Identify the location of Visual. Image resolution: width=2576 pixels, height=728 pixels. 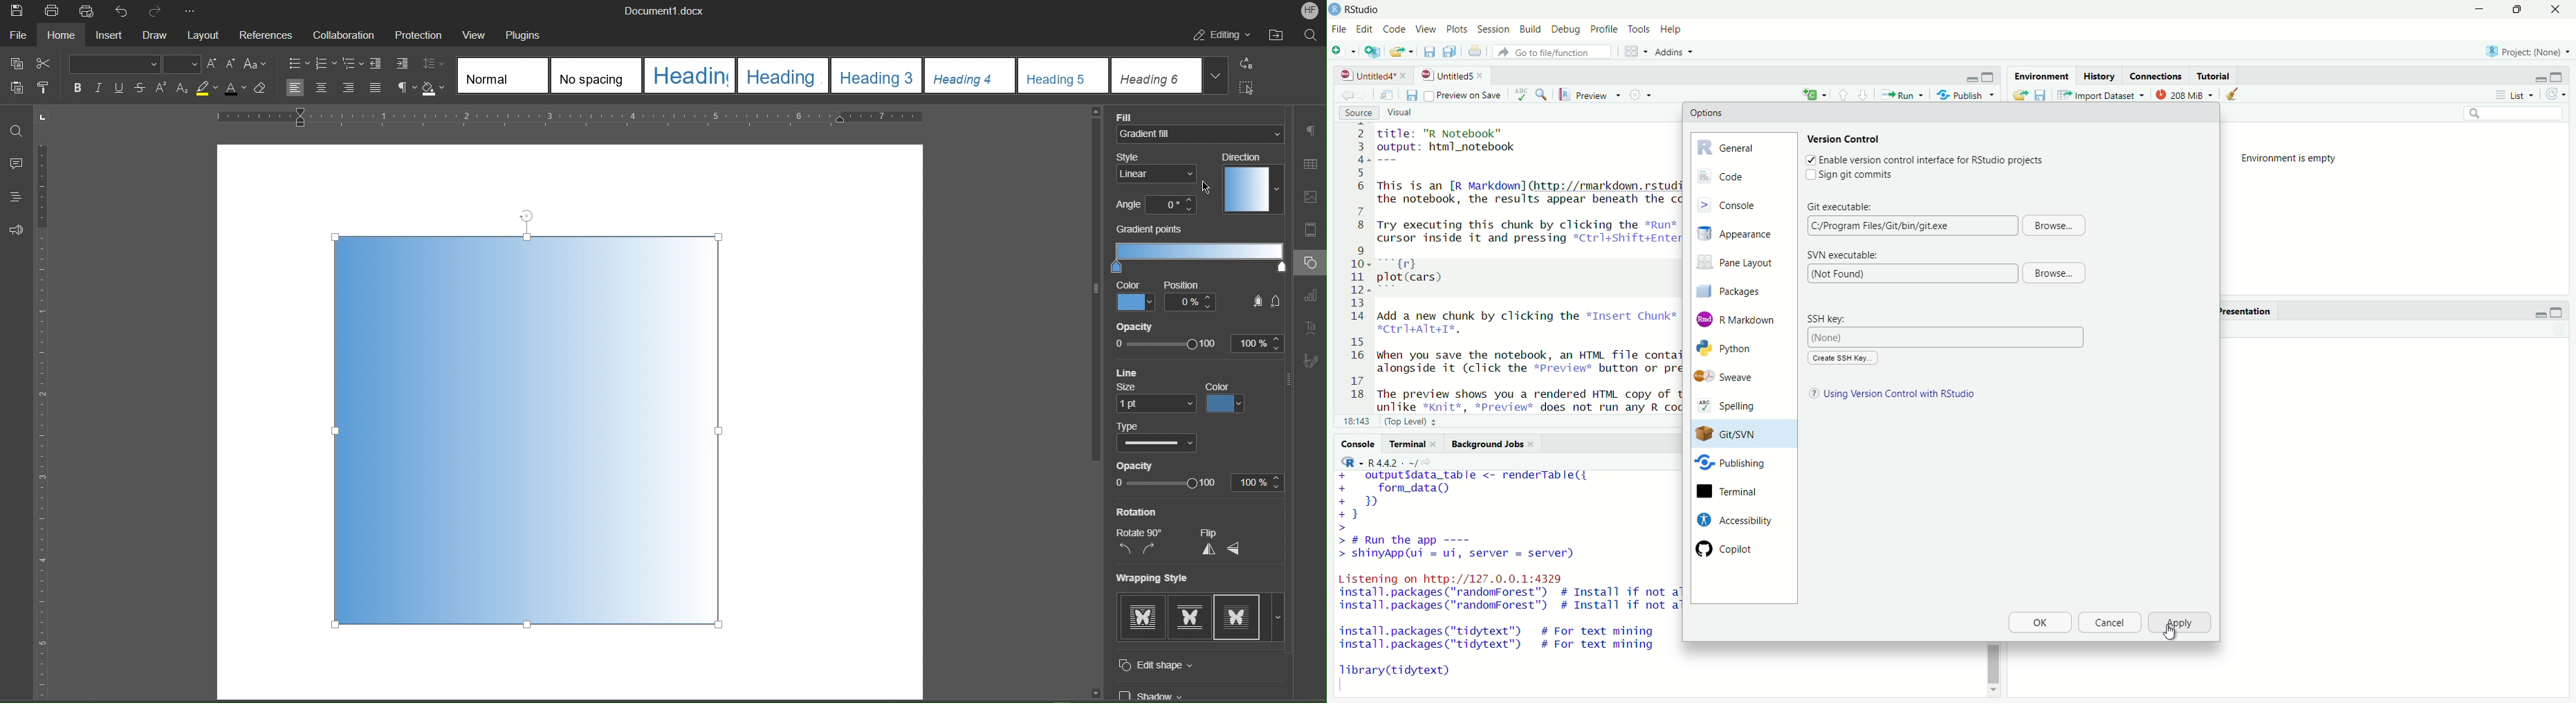
(1407, 113).